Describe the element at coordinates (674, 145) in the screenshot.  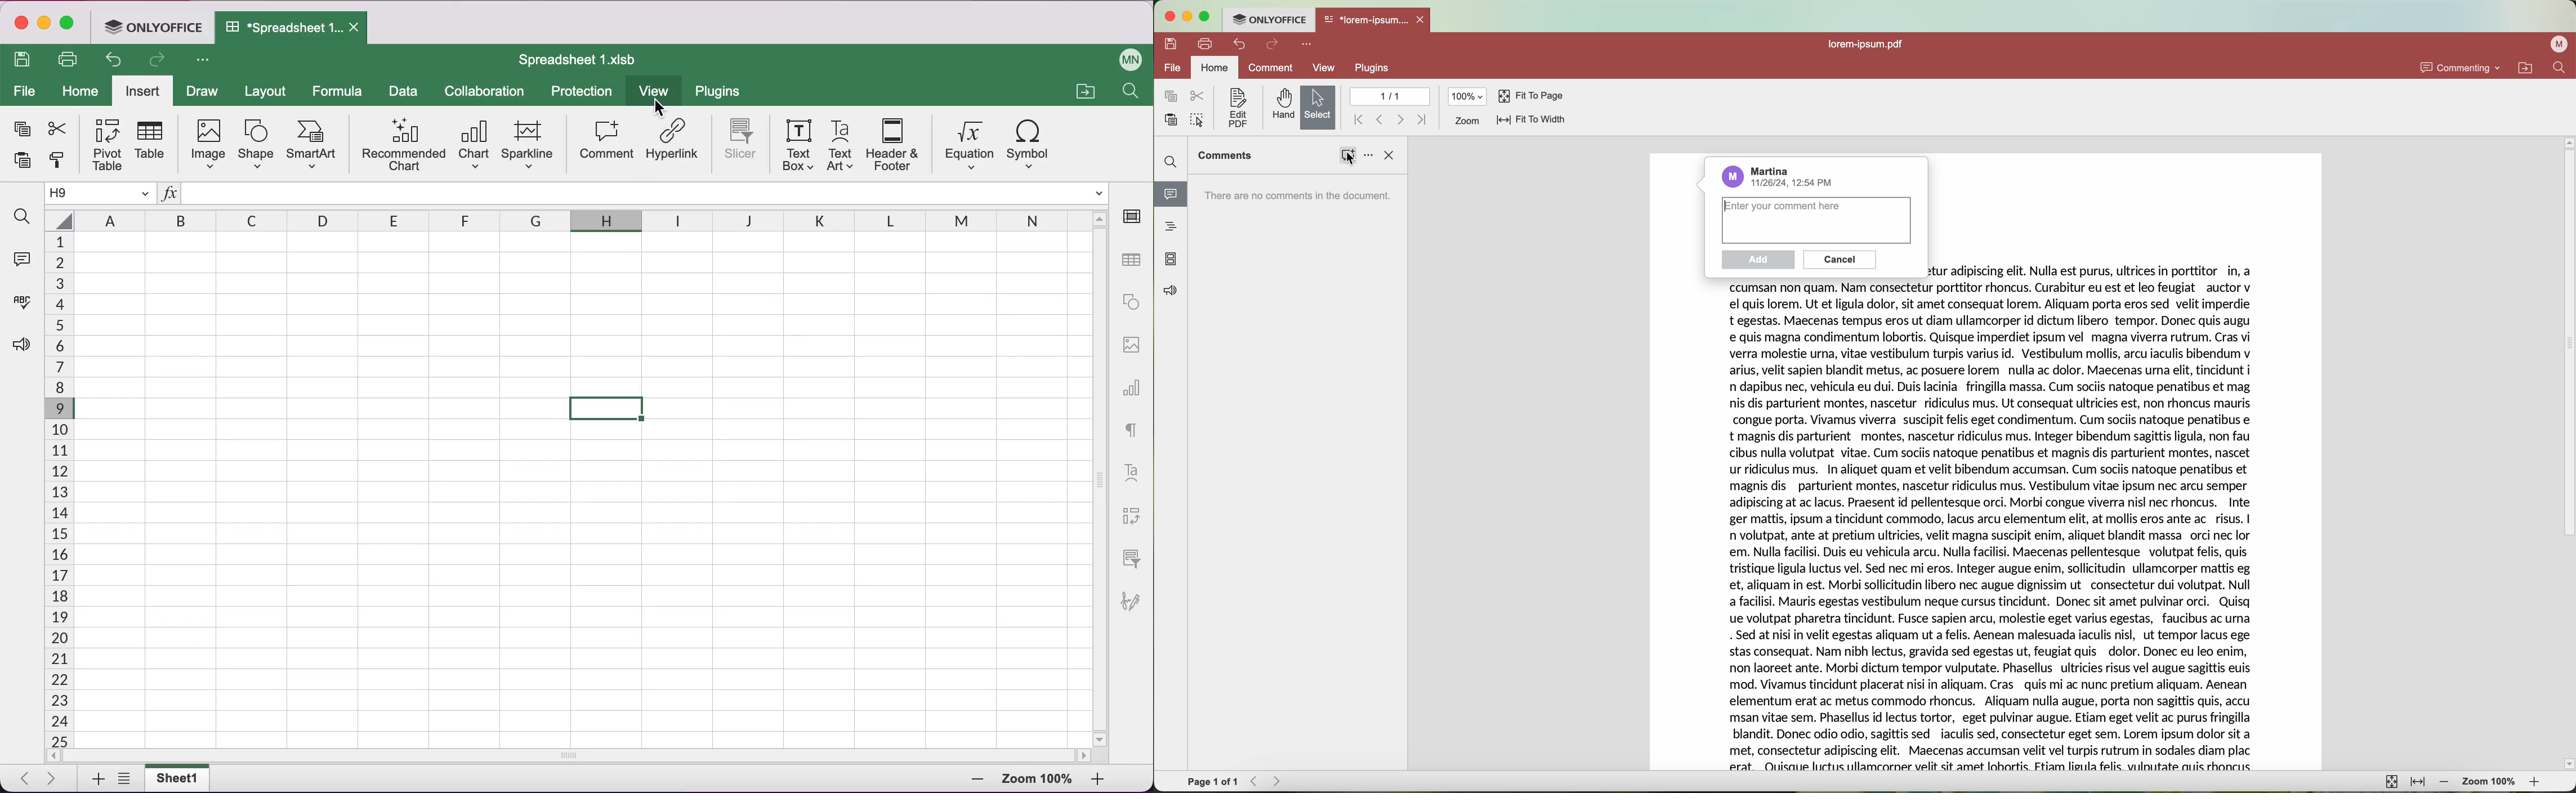
I see `hyperlink` at that location.